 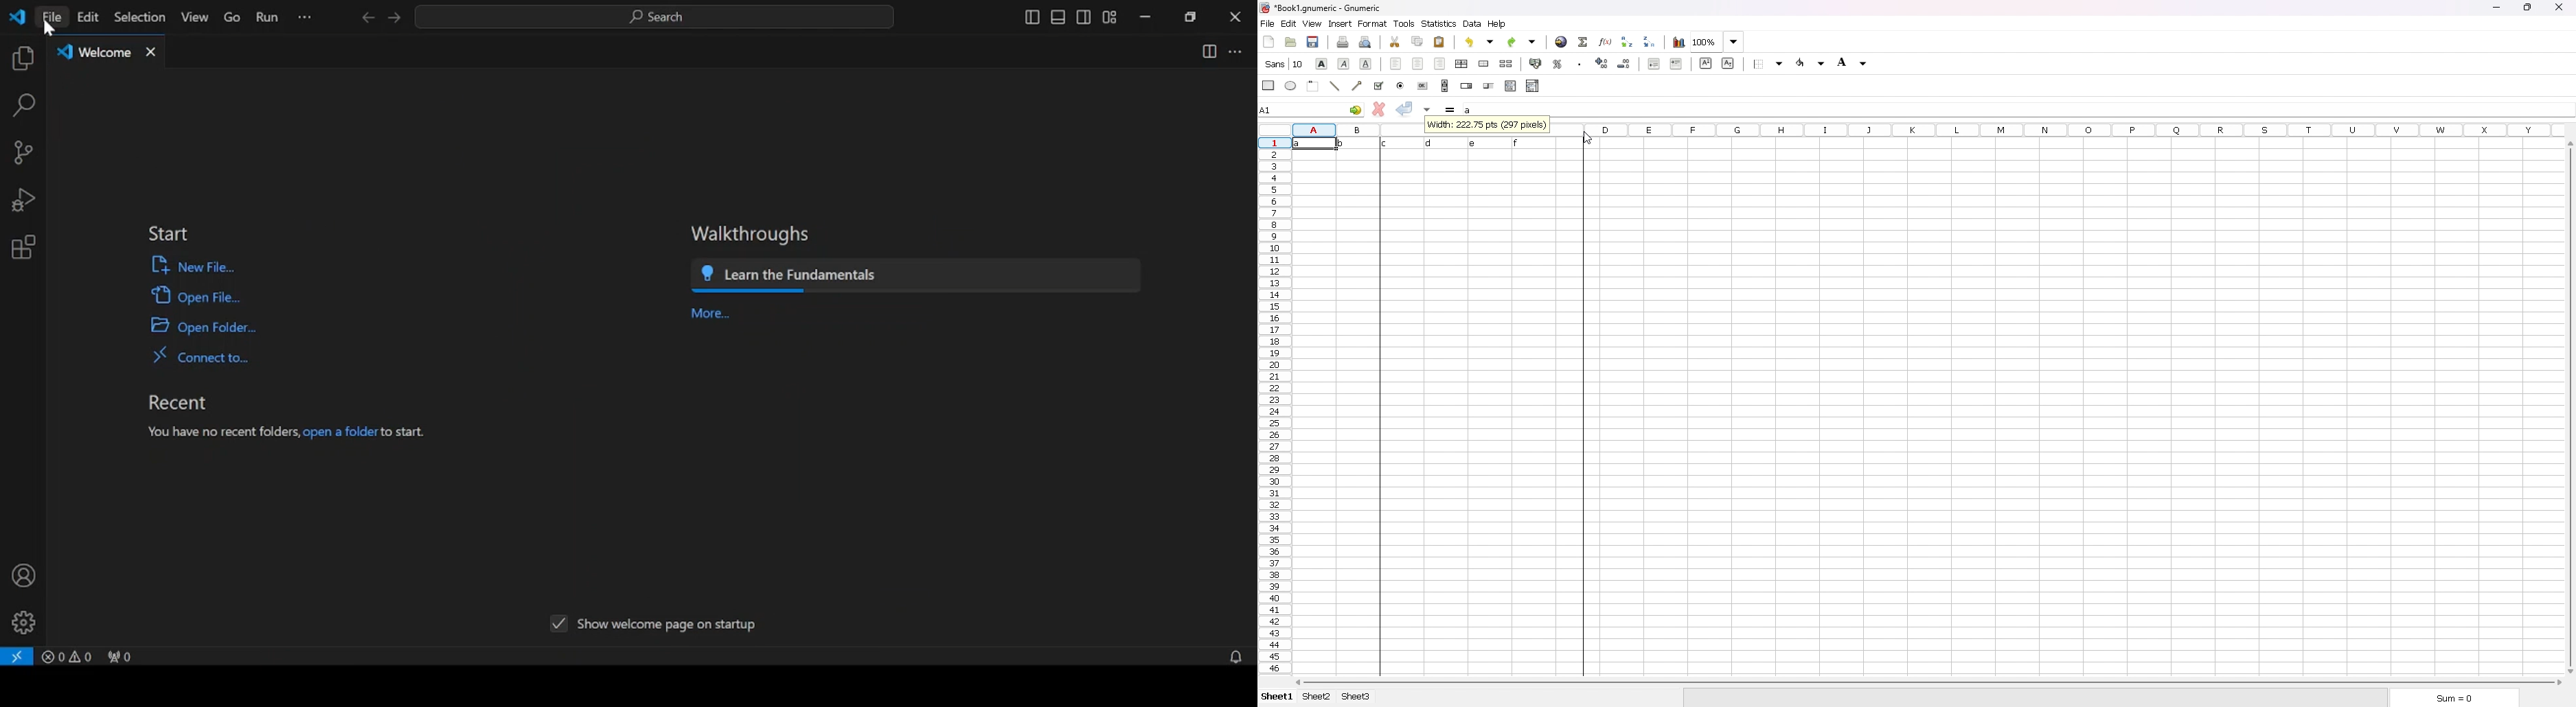 What do you see at coordinates (1109, 18) in the screenshot?
I see `customize layout` at bounding box center [1109, 18].